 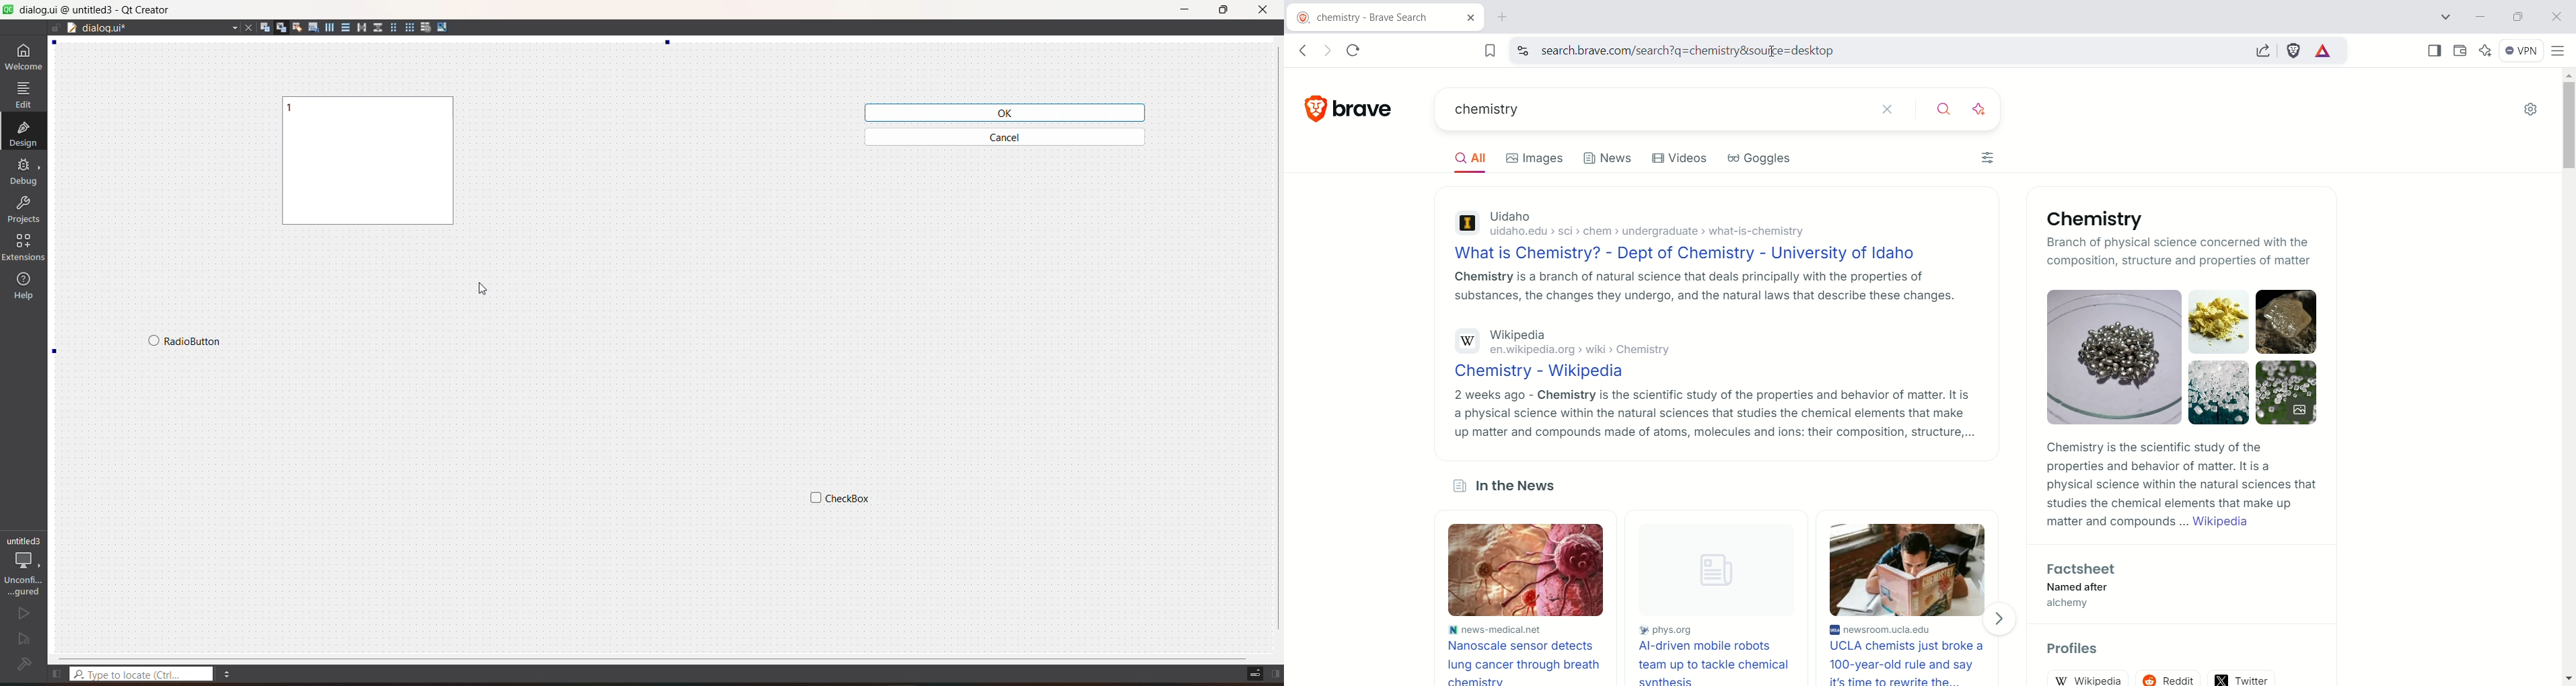 I want to click on brave logo, so click(x=1350, y=108).